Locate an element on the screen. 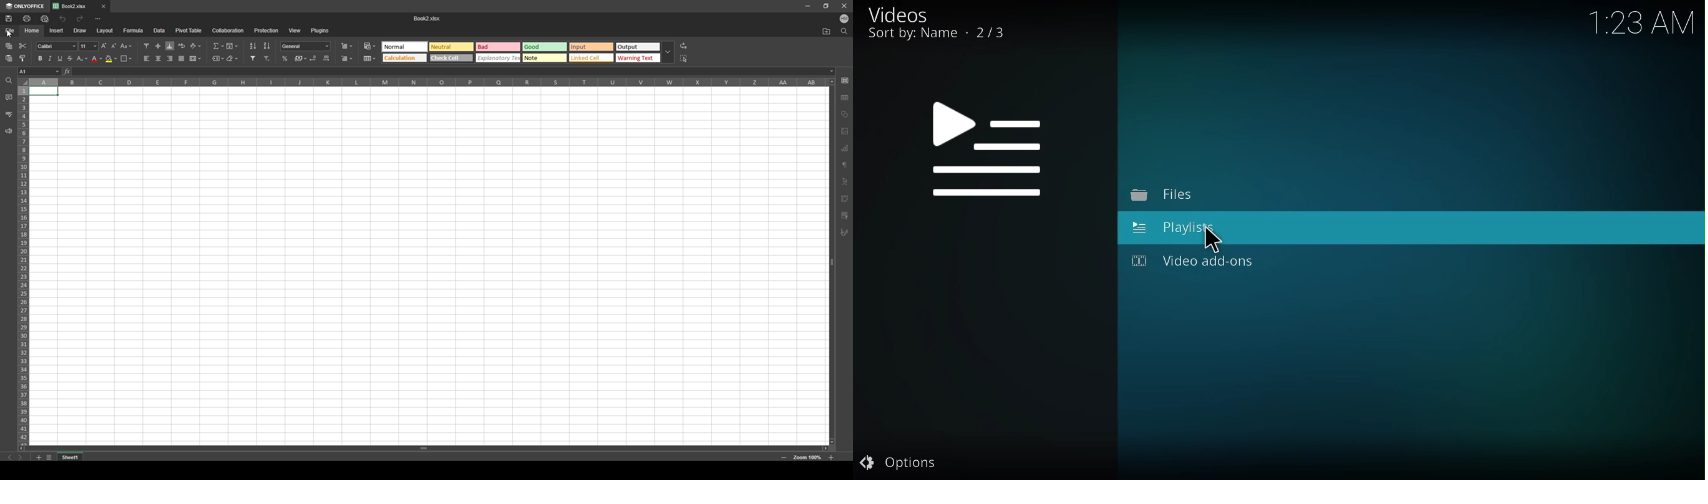  filter is located at coordinates (252, 58).